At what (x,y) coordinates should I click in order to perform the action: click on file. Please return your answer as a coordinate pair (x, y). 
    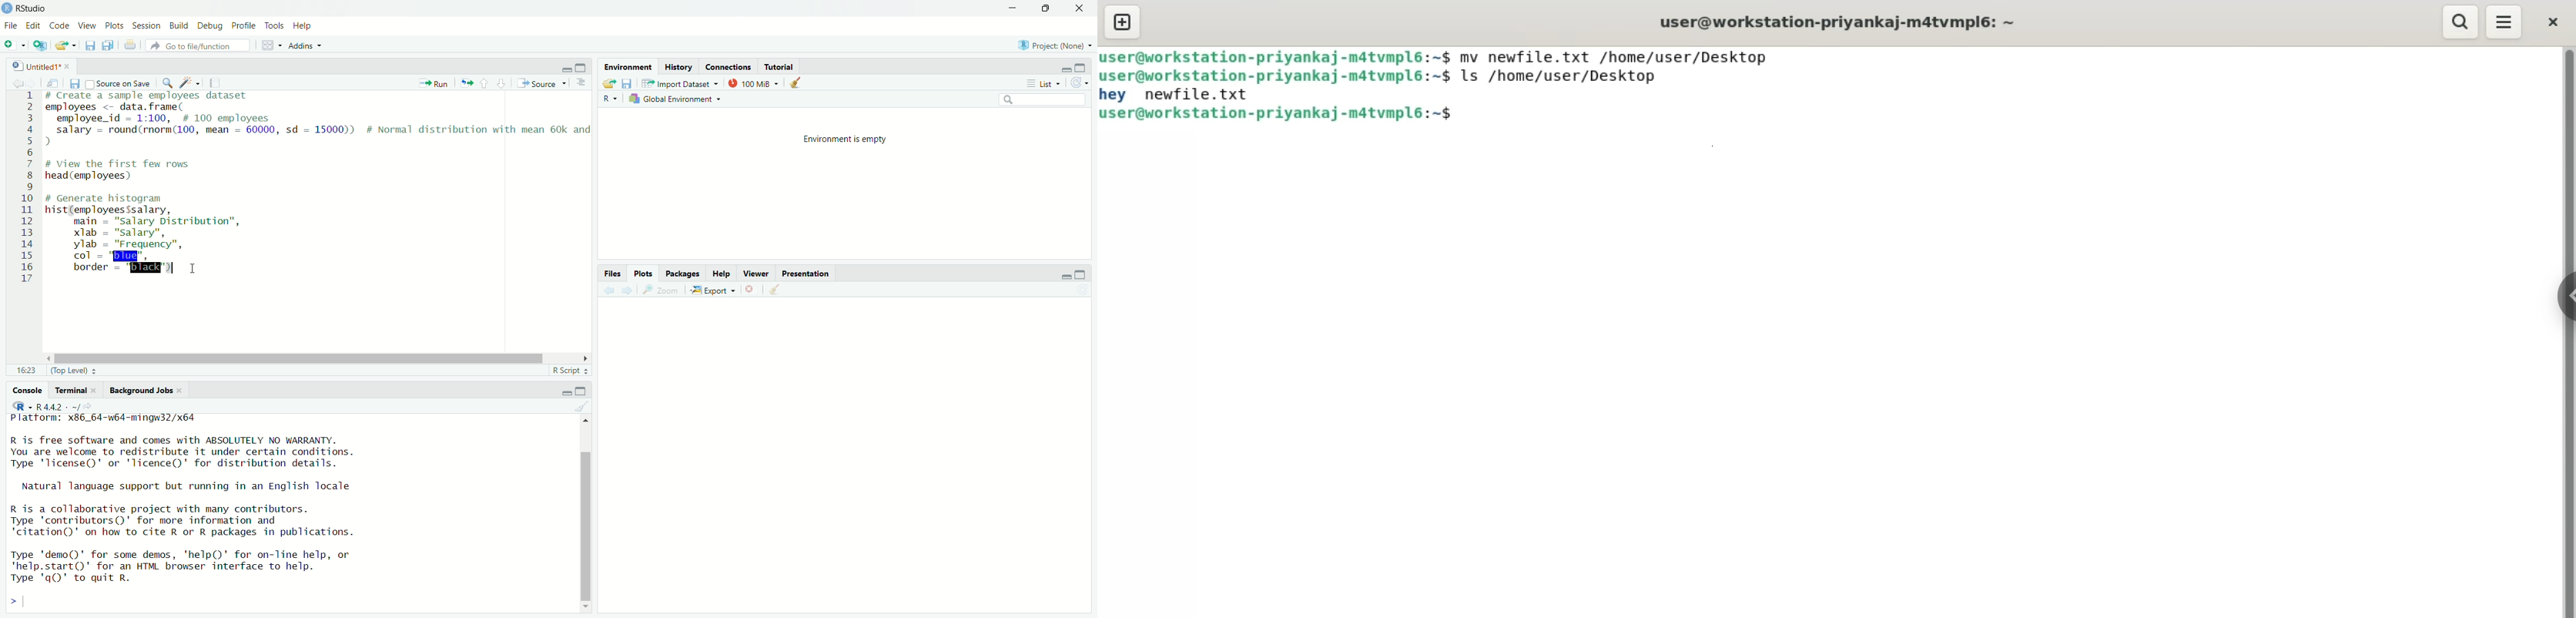
    Looking at the image, I should click on (608, 84).